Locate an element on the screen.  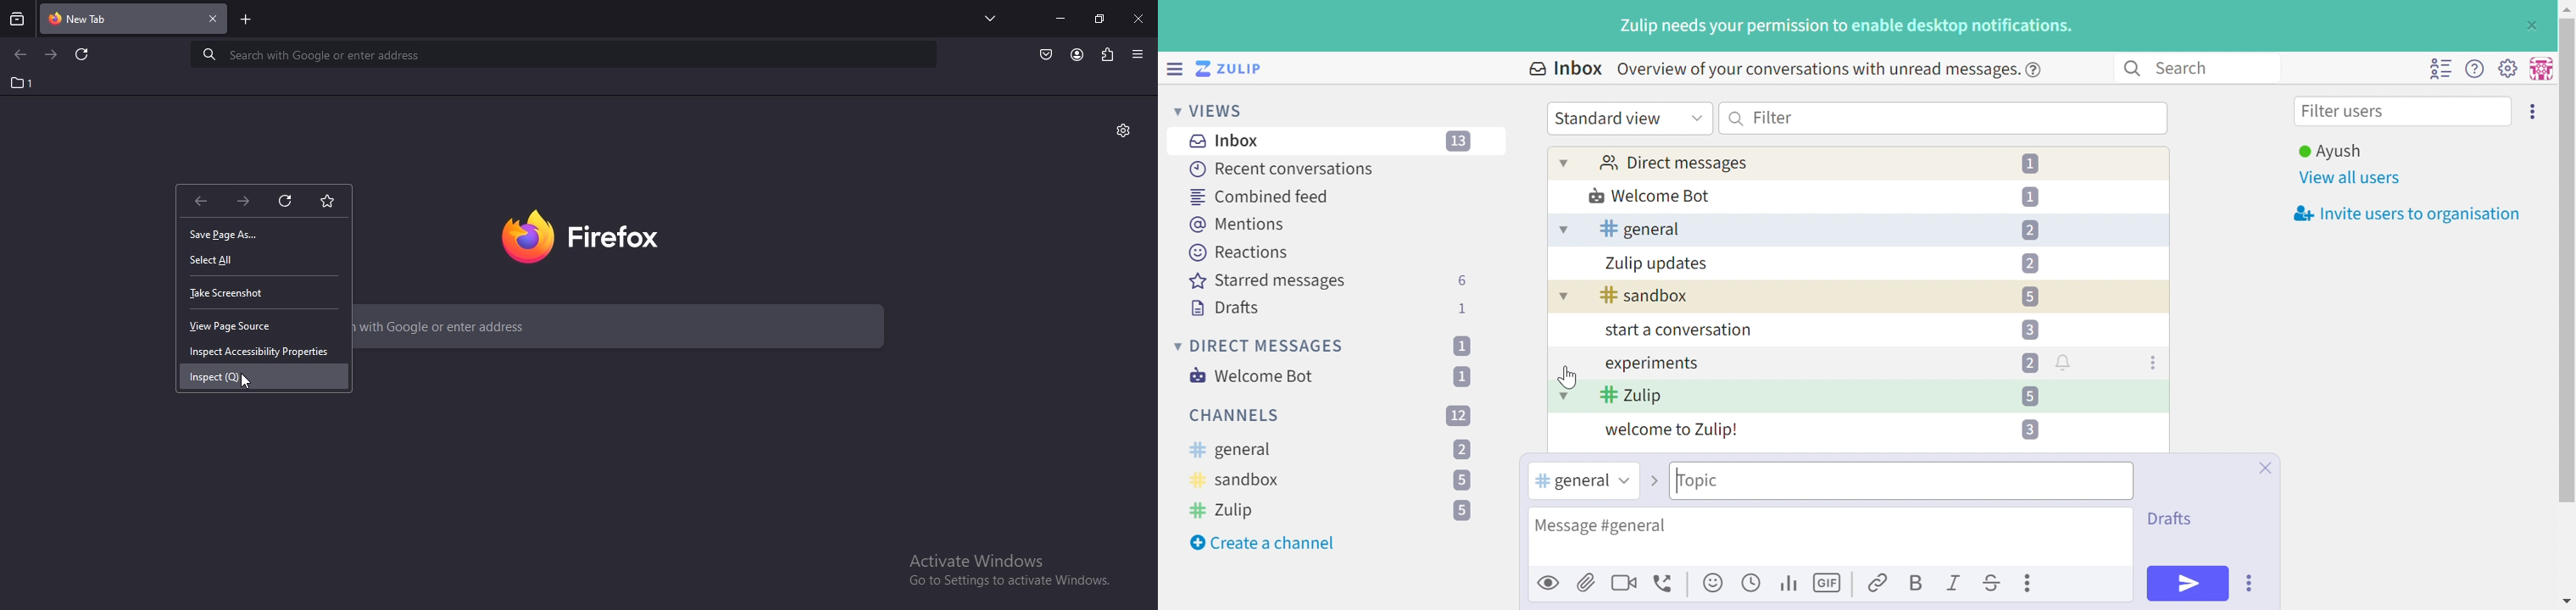
welcome to Zulip! is located at coordinates (1673, 431).